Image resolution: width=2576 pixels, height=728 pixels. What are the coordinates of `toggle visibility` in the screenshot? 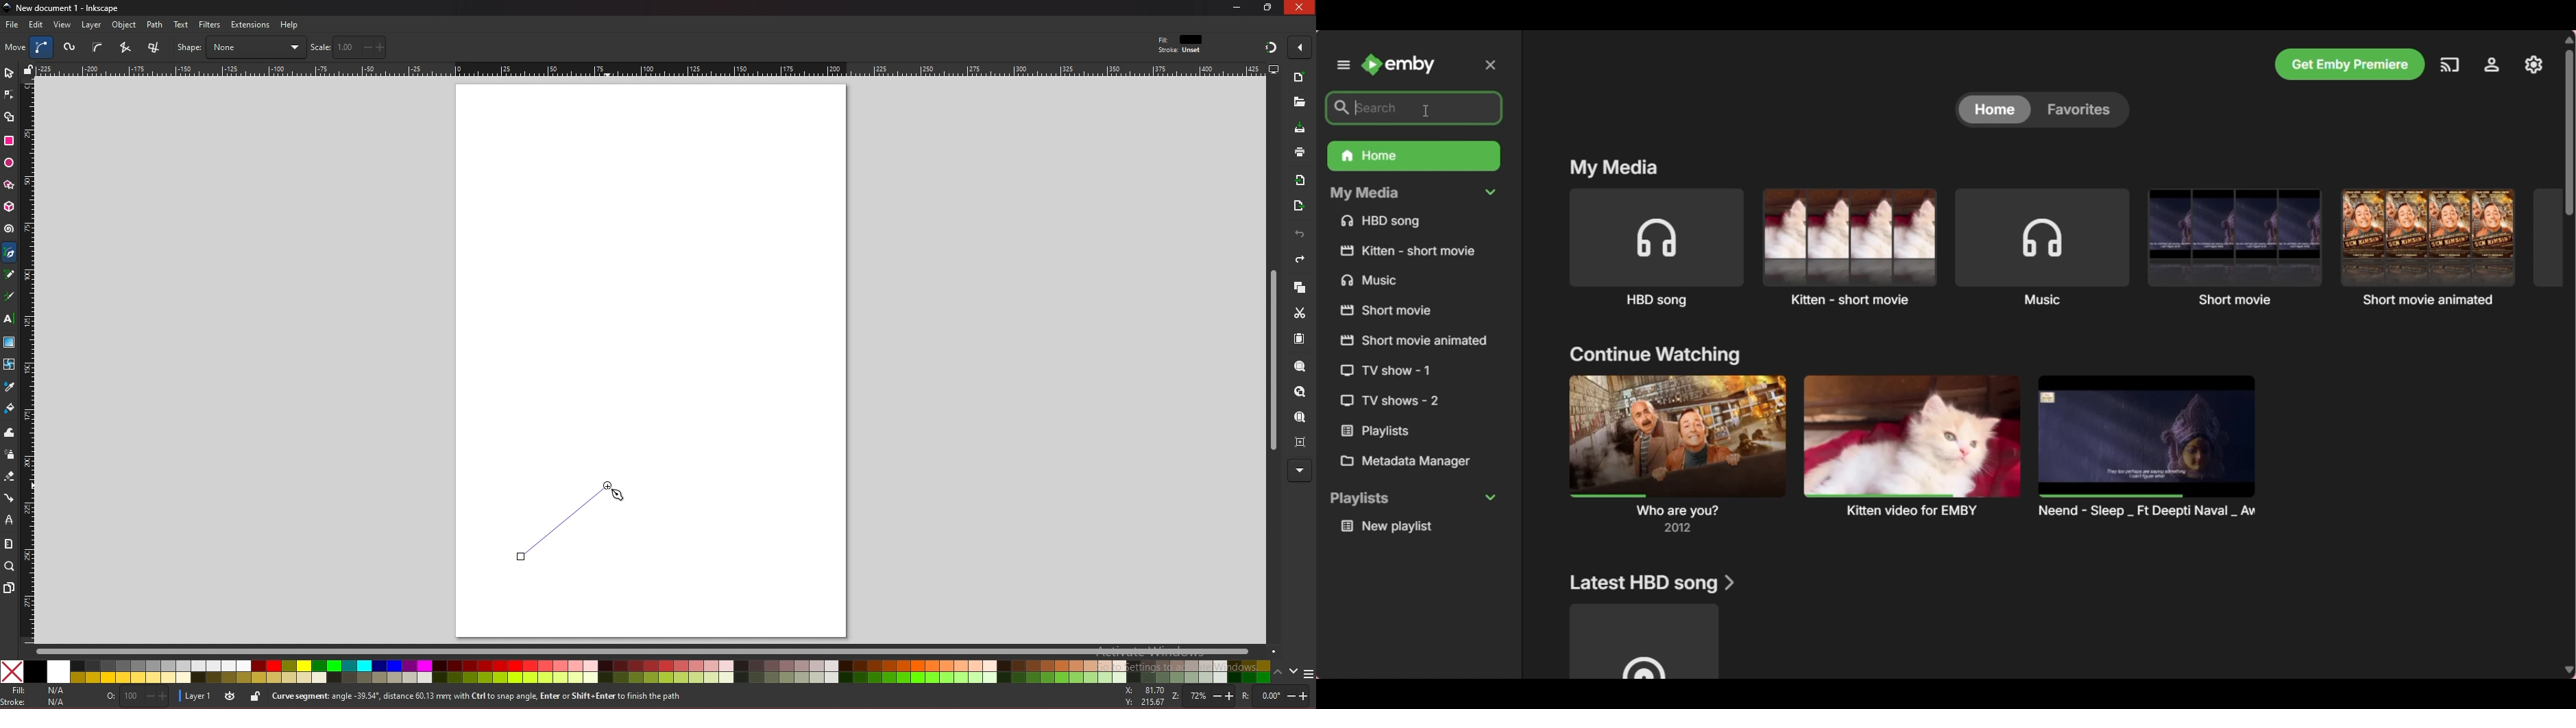 It's located at (230, 697).